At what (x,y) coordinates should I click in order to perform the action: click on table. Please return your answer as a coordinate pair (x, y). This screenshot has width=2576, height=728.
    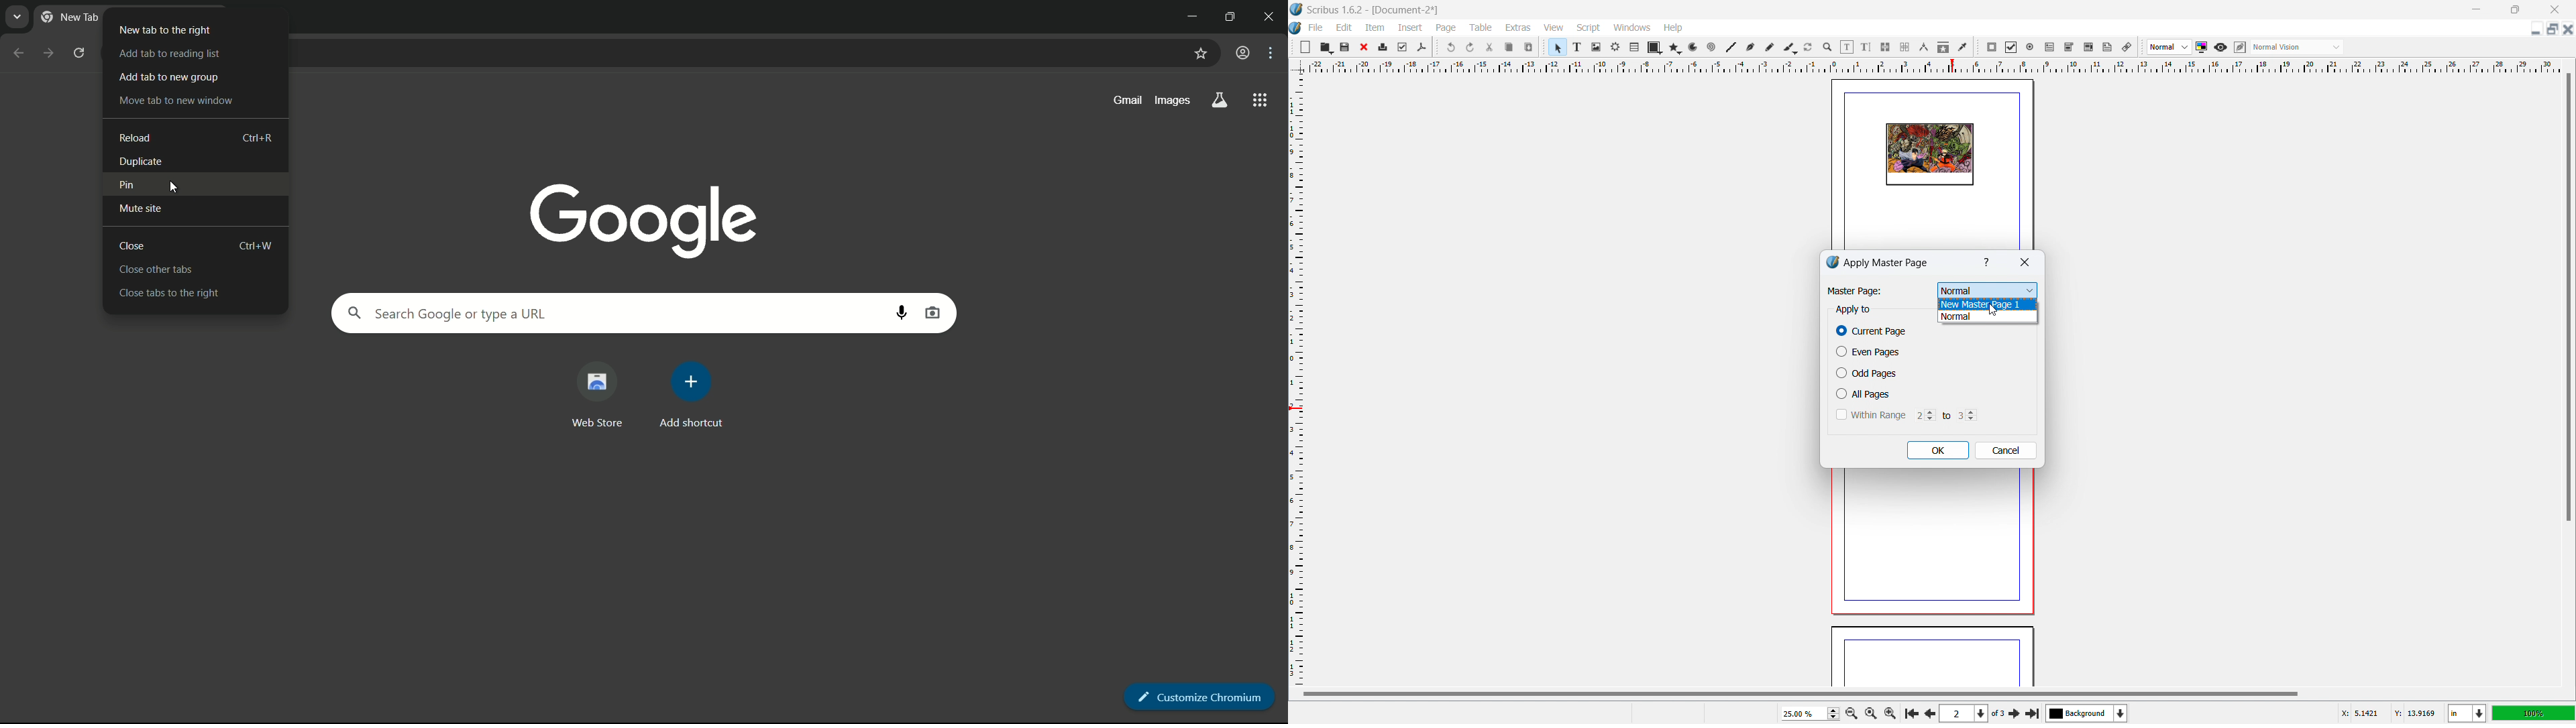
    Looking at the image, I should click on (1635, 48).